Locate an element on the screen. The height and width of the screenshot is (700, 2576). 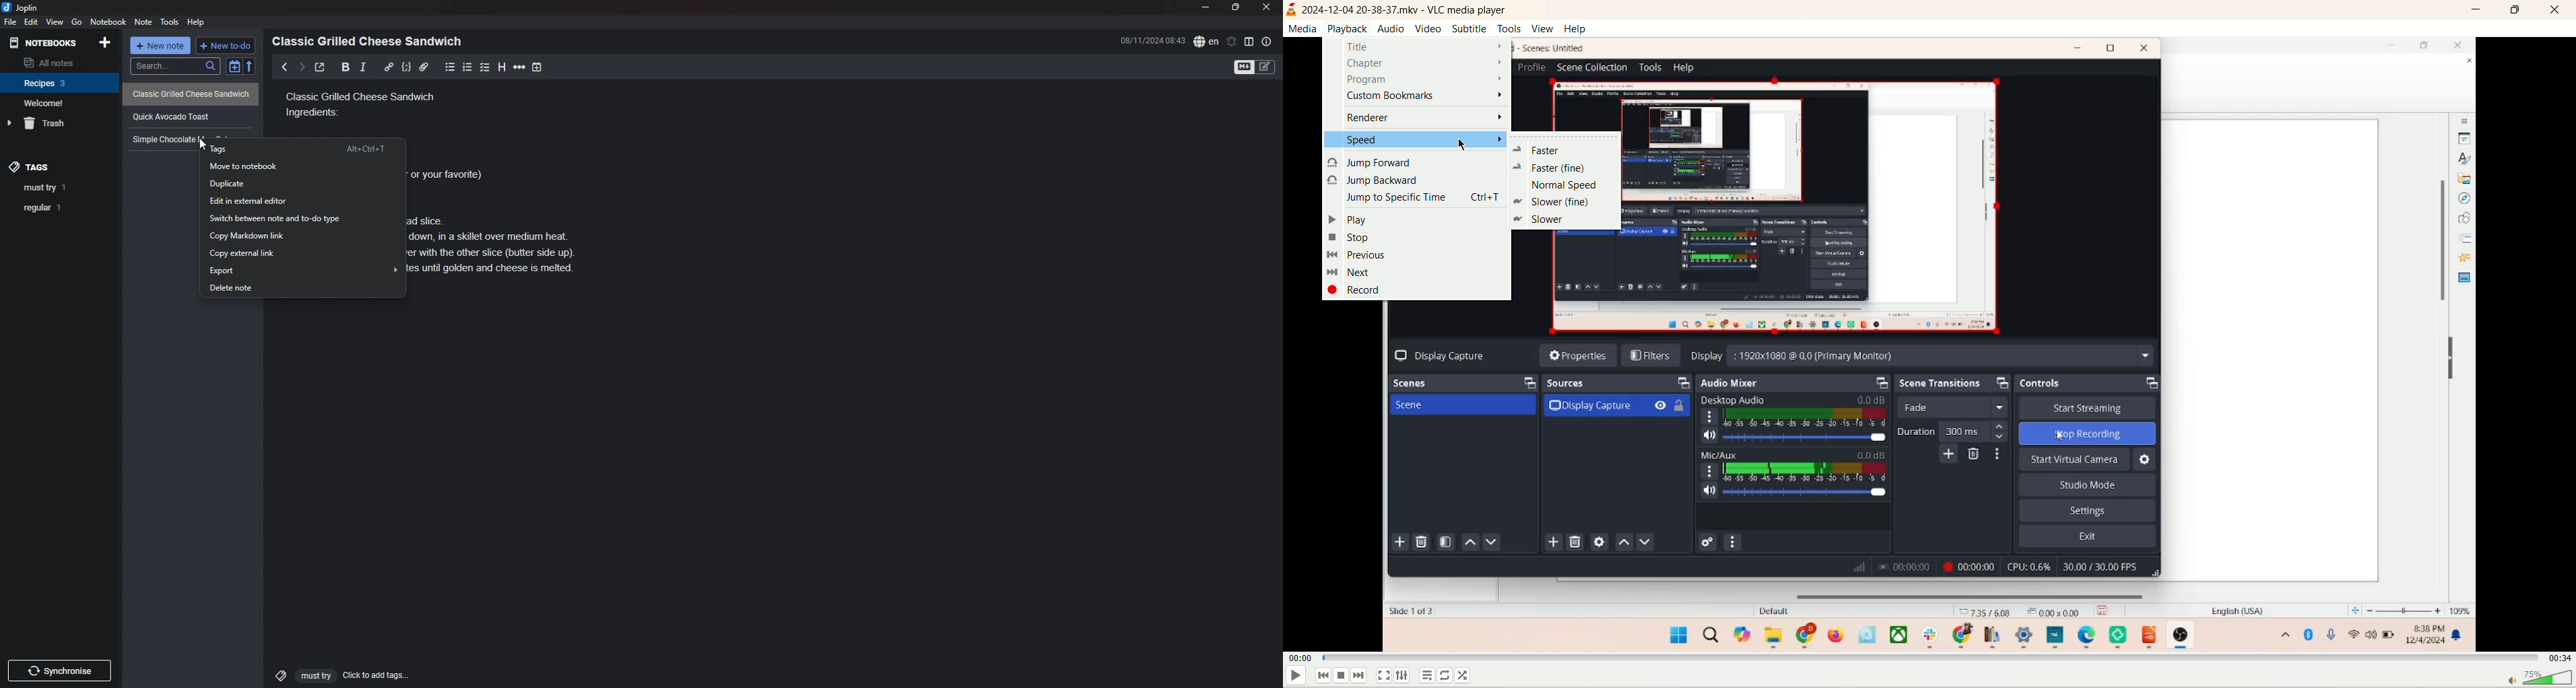
checkbox is located at coordinates (485, 67).